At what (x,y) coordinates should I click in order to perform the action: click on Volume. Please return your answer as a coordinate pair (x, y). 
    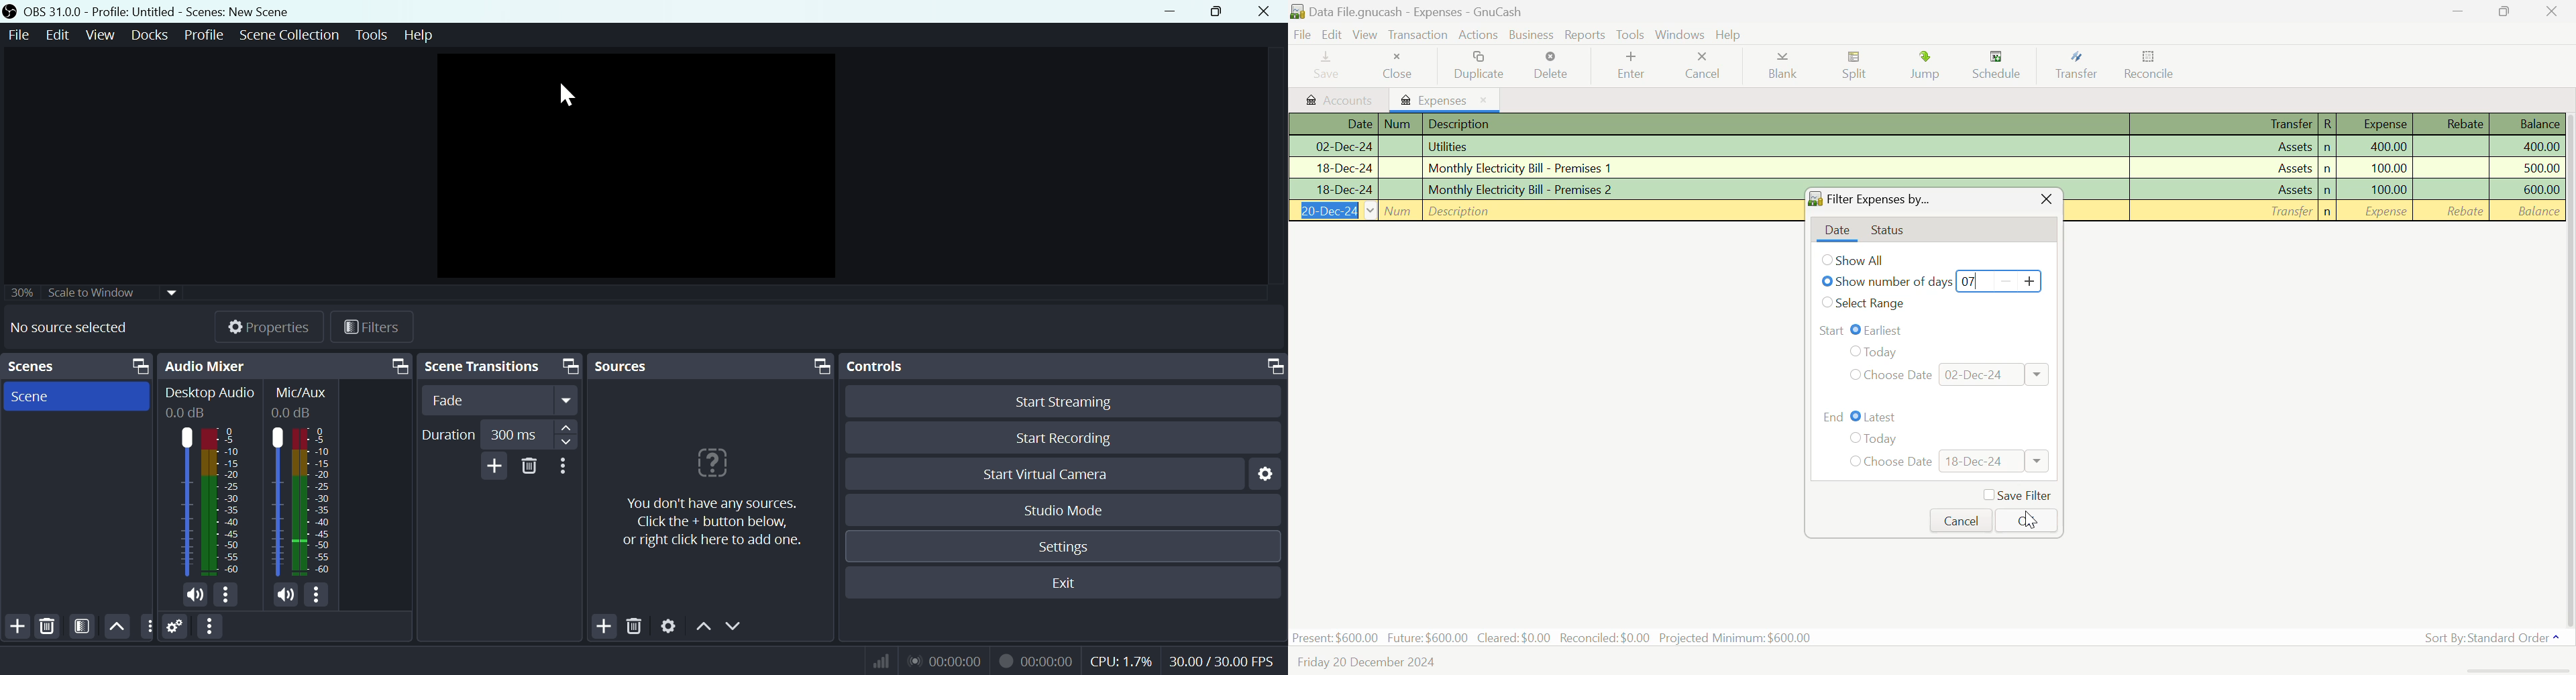
    Looking at the image, I should click on (195, 594).